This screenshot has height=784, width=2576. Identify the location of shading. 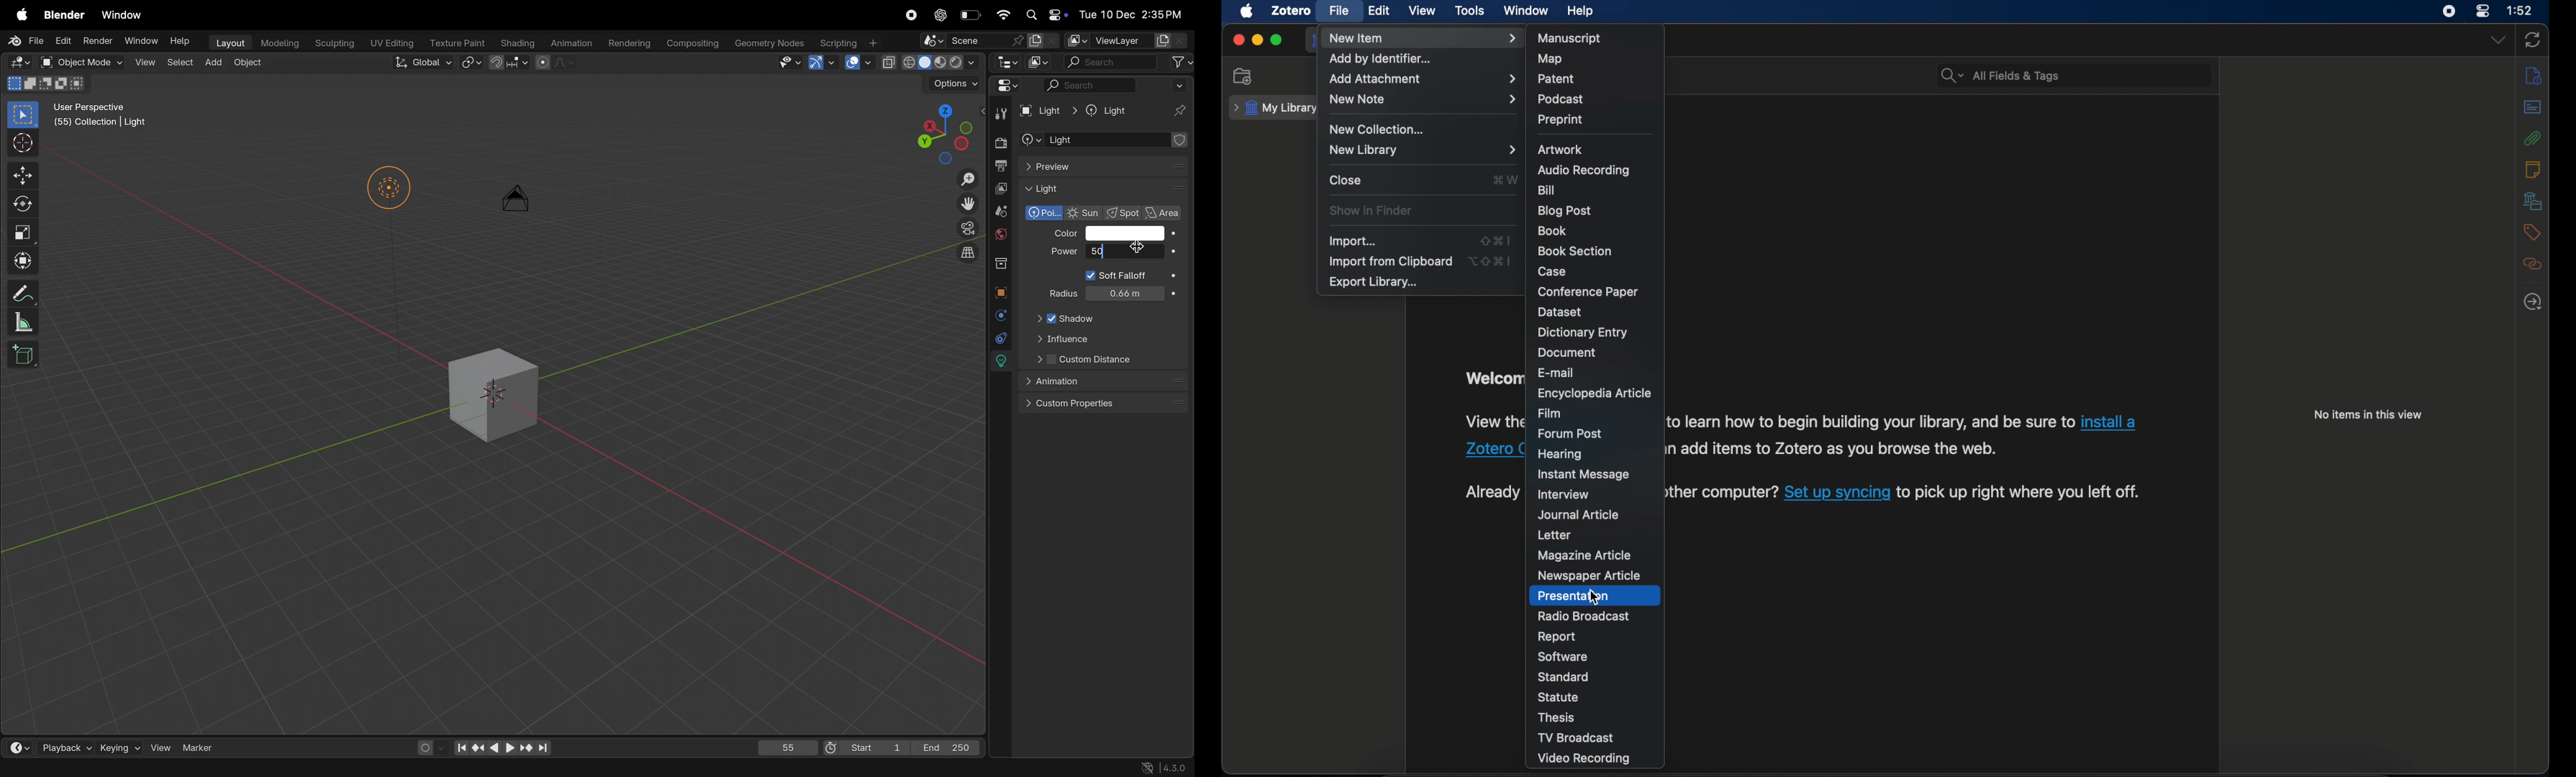
(519, 41).